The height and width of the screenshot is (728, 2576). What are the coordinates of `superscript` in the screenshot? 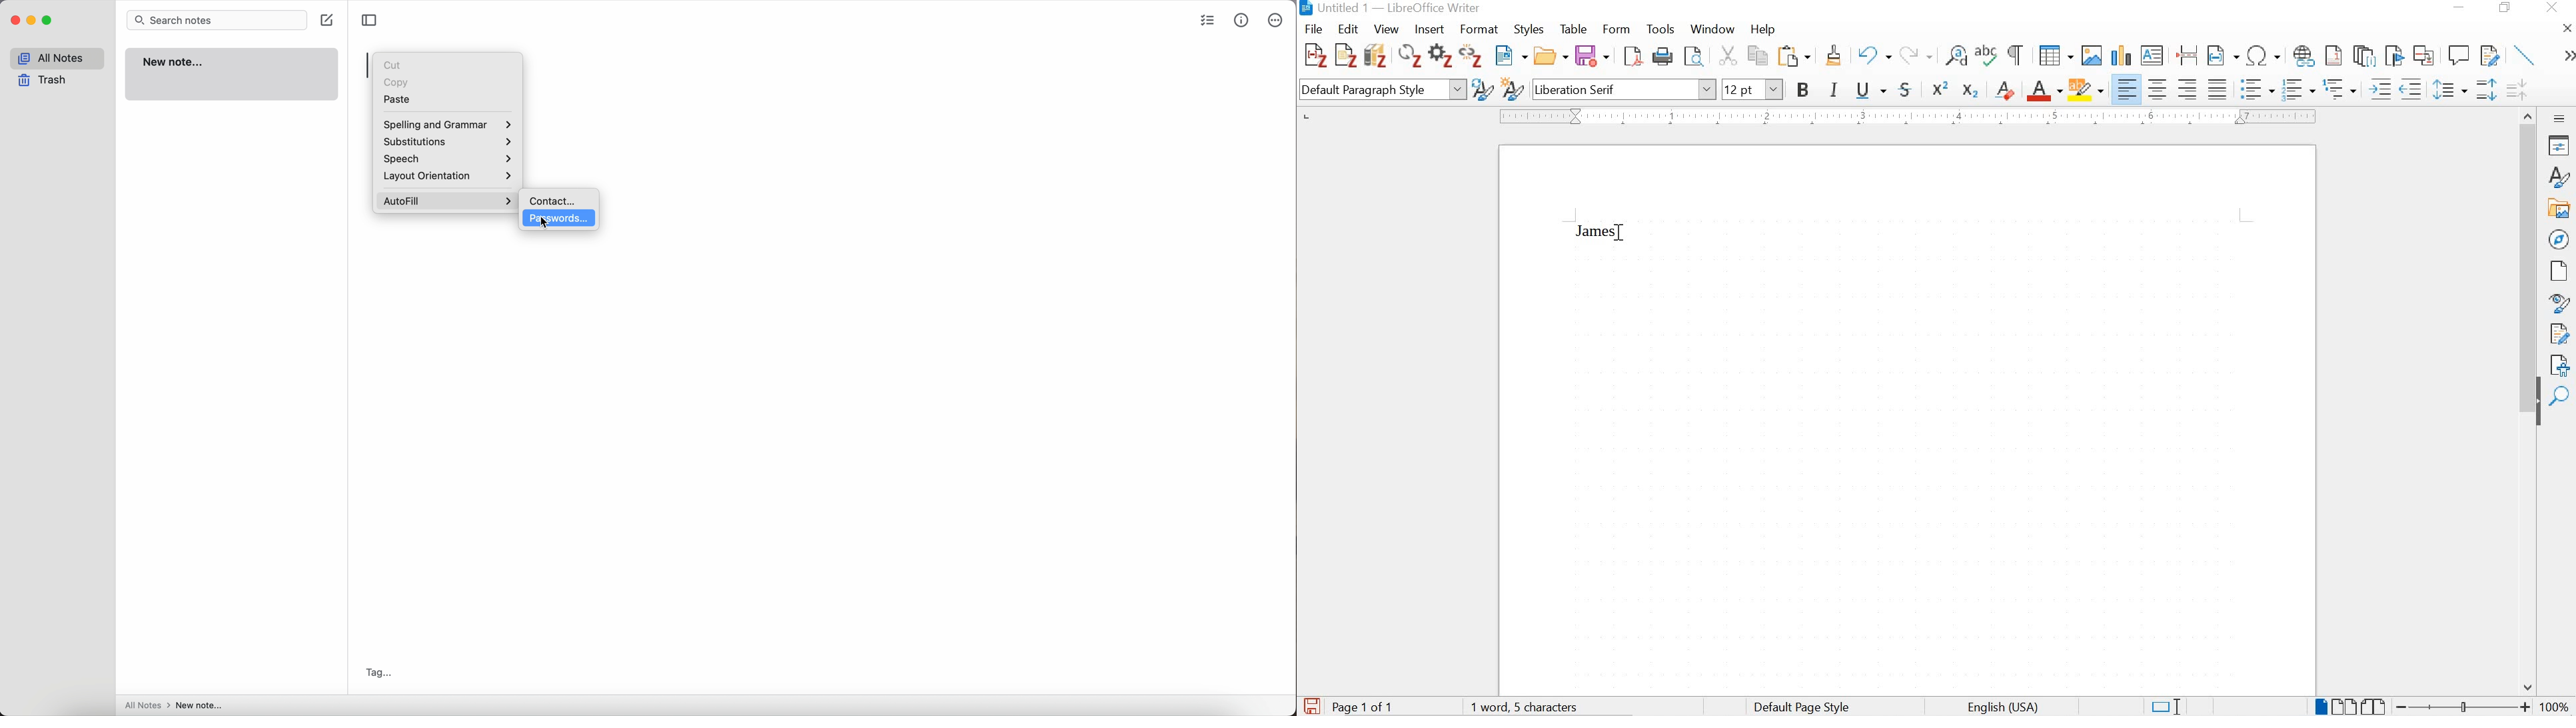 It's located at (1942, 88).